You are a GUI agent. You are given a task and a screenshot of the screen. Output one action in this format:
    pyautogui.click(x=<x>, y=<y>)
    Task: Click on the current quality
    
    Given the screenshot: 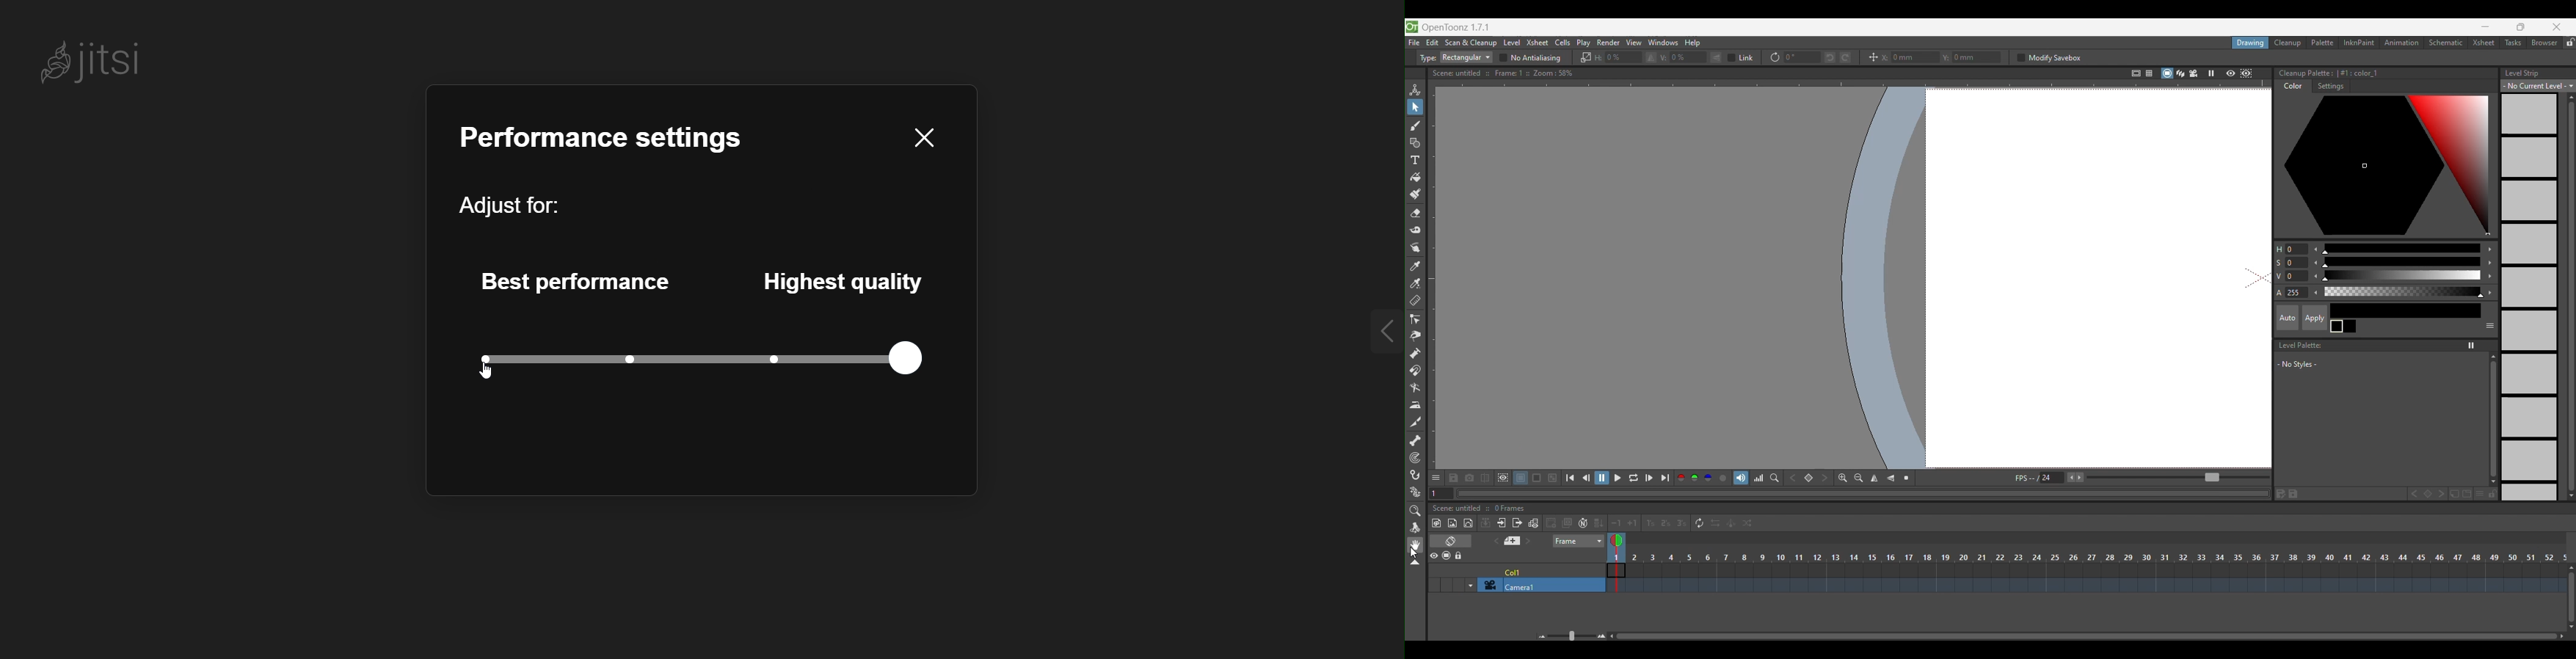 What is the action you would take?
    pyautogui.click(x=910, y=358)
    